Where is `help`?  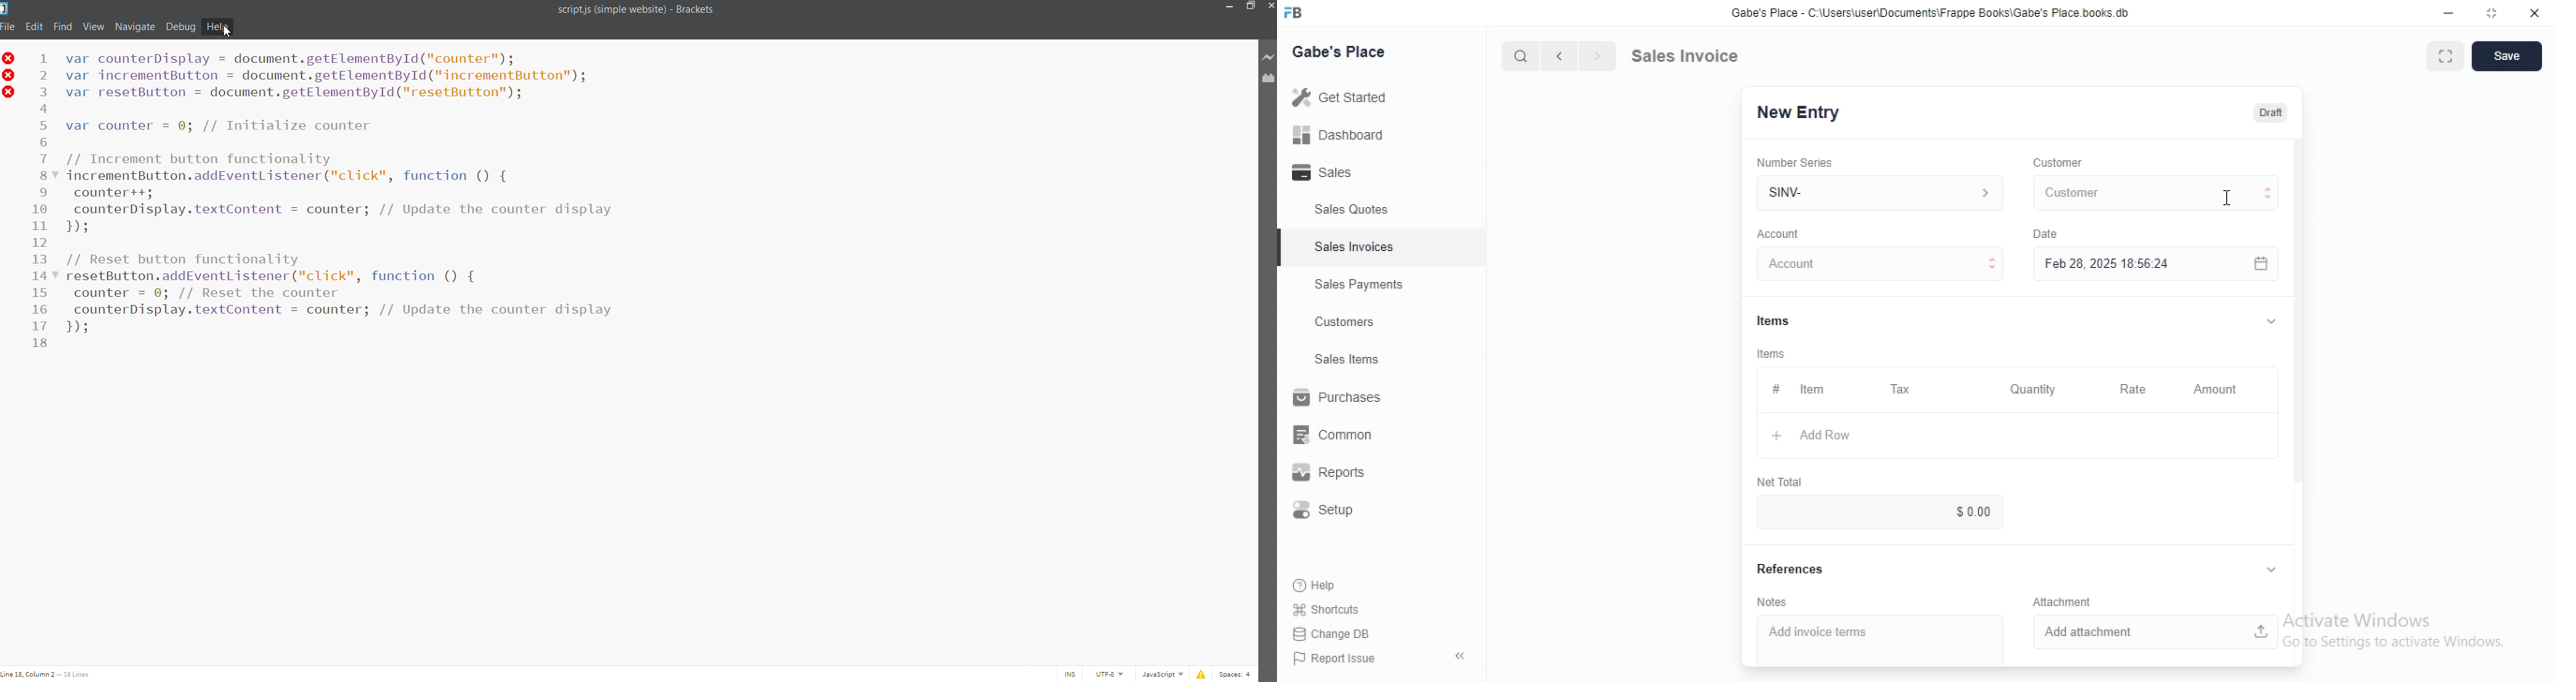 help is located at coordinates (217, 26).